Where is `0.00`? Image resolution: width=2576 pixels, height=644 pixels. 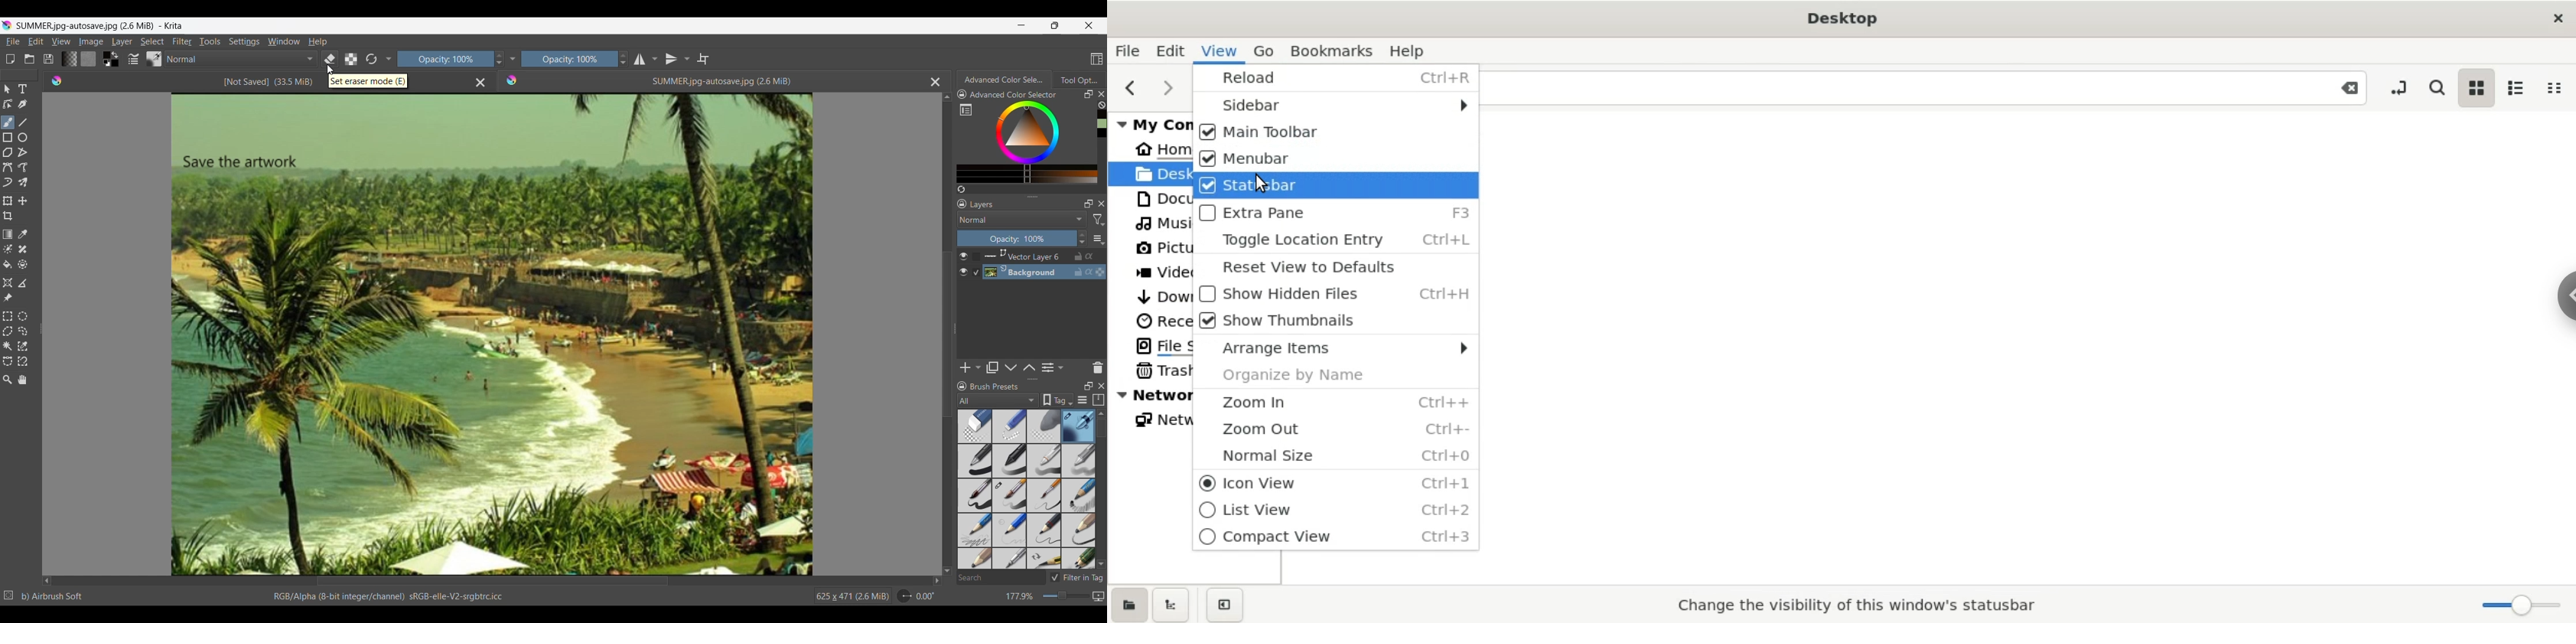 0.00 is located at coordinates (926, 596).